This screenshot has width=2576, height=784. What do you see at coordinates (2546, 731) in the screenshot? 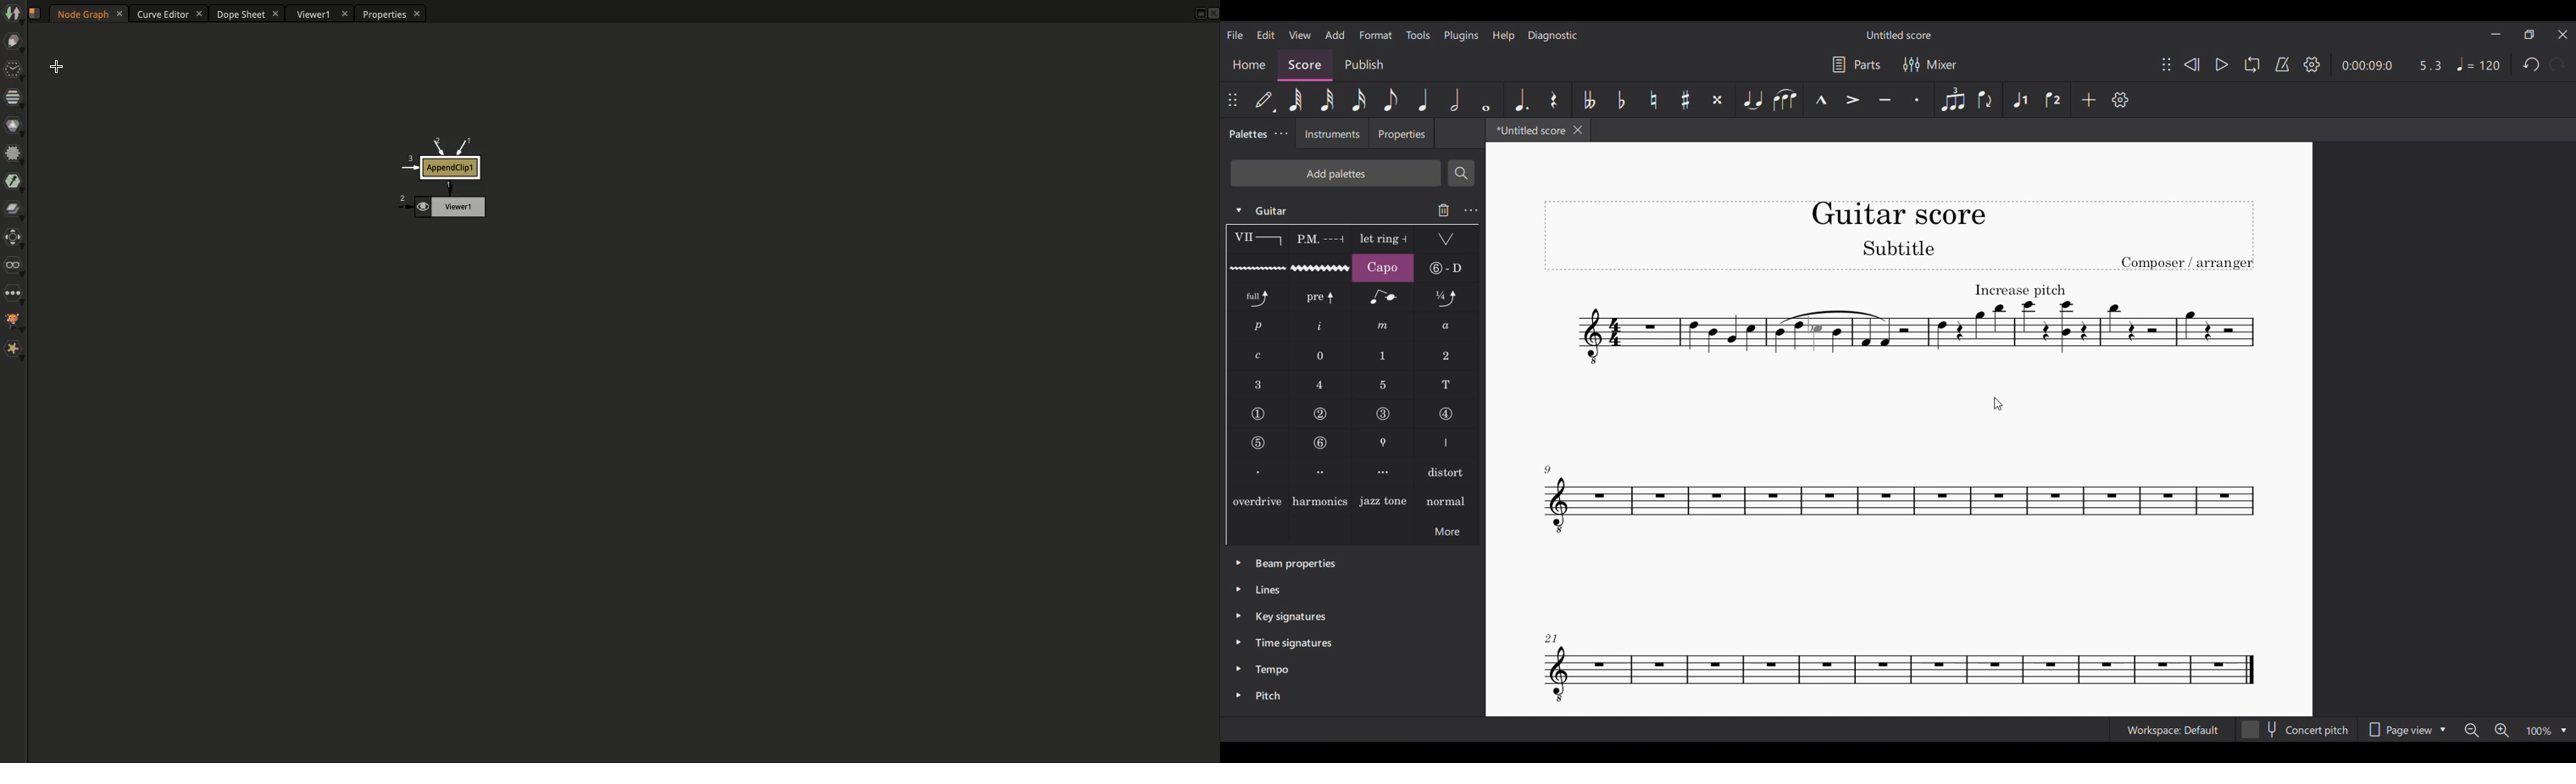
I see `Zoom options` at bounding box center [2546, 731].